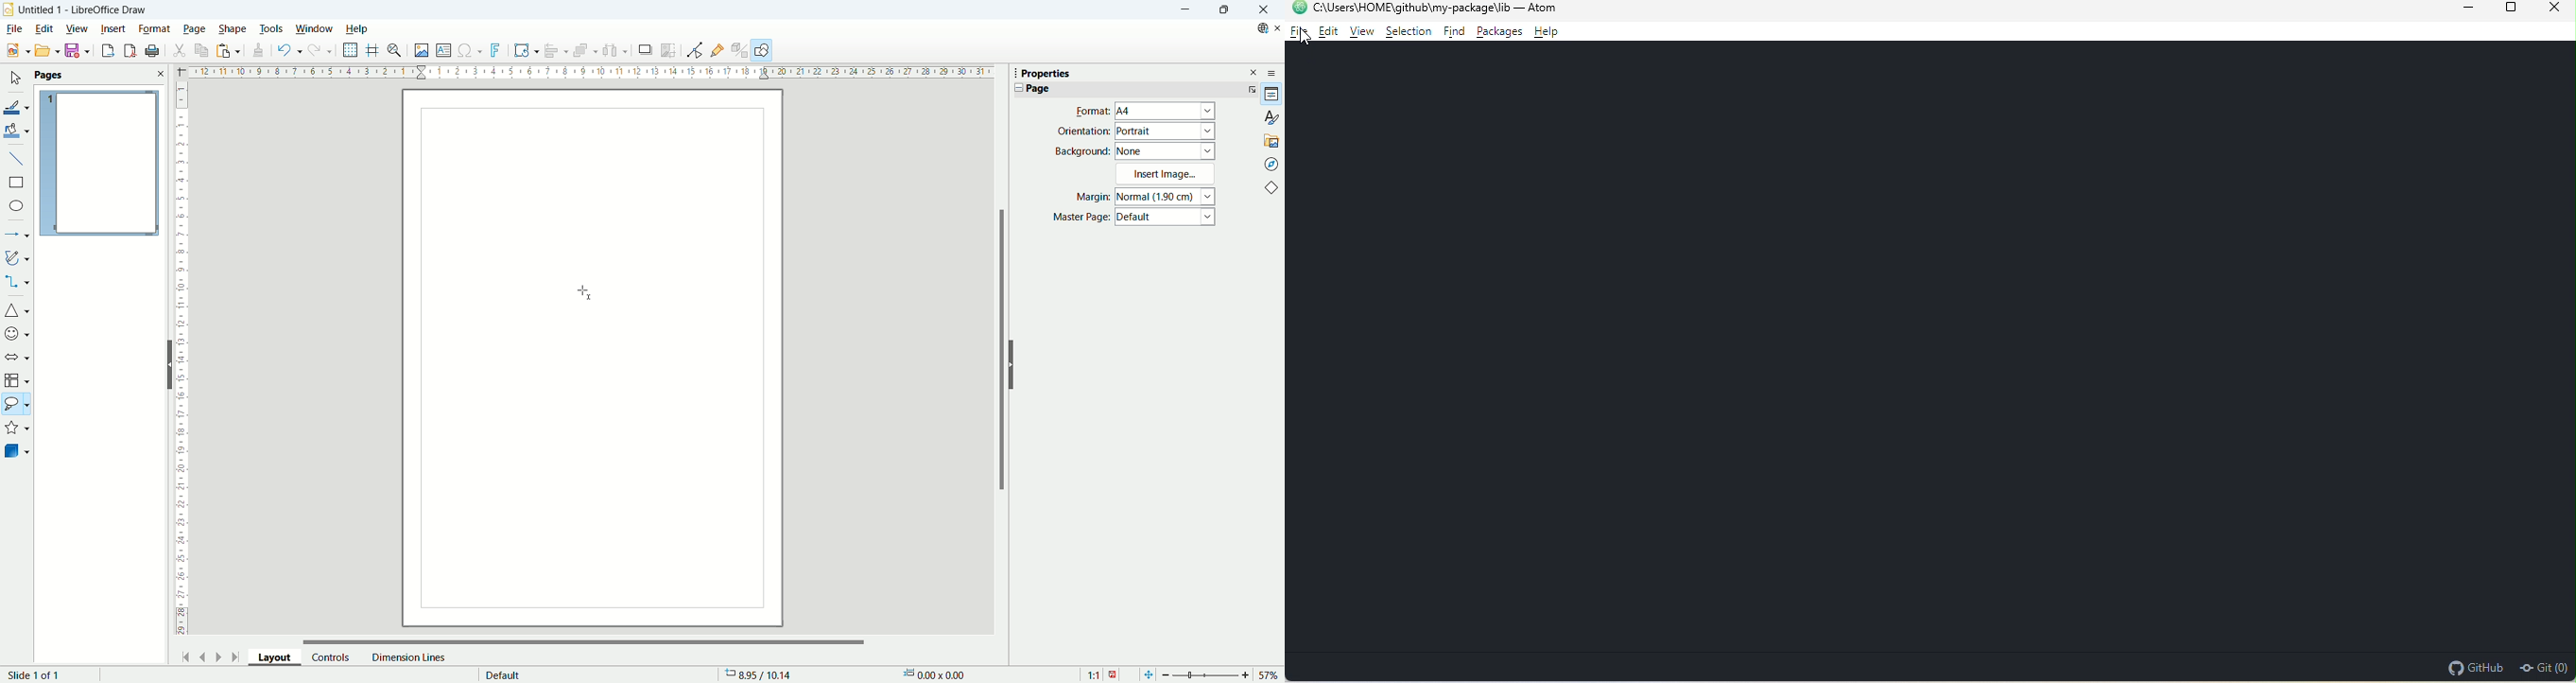 This screenshot has width=2576, height=700. Describe the element at coordinates (1254, 72) in the screenshot. I see `Close sidebar deck` at that location.